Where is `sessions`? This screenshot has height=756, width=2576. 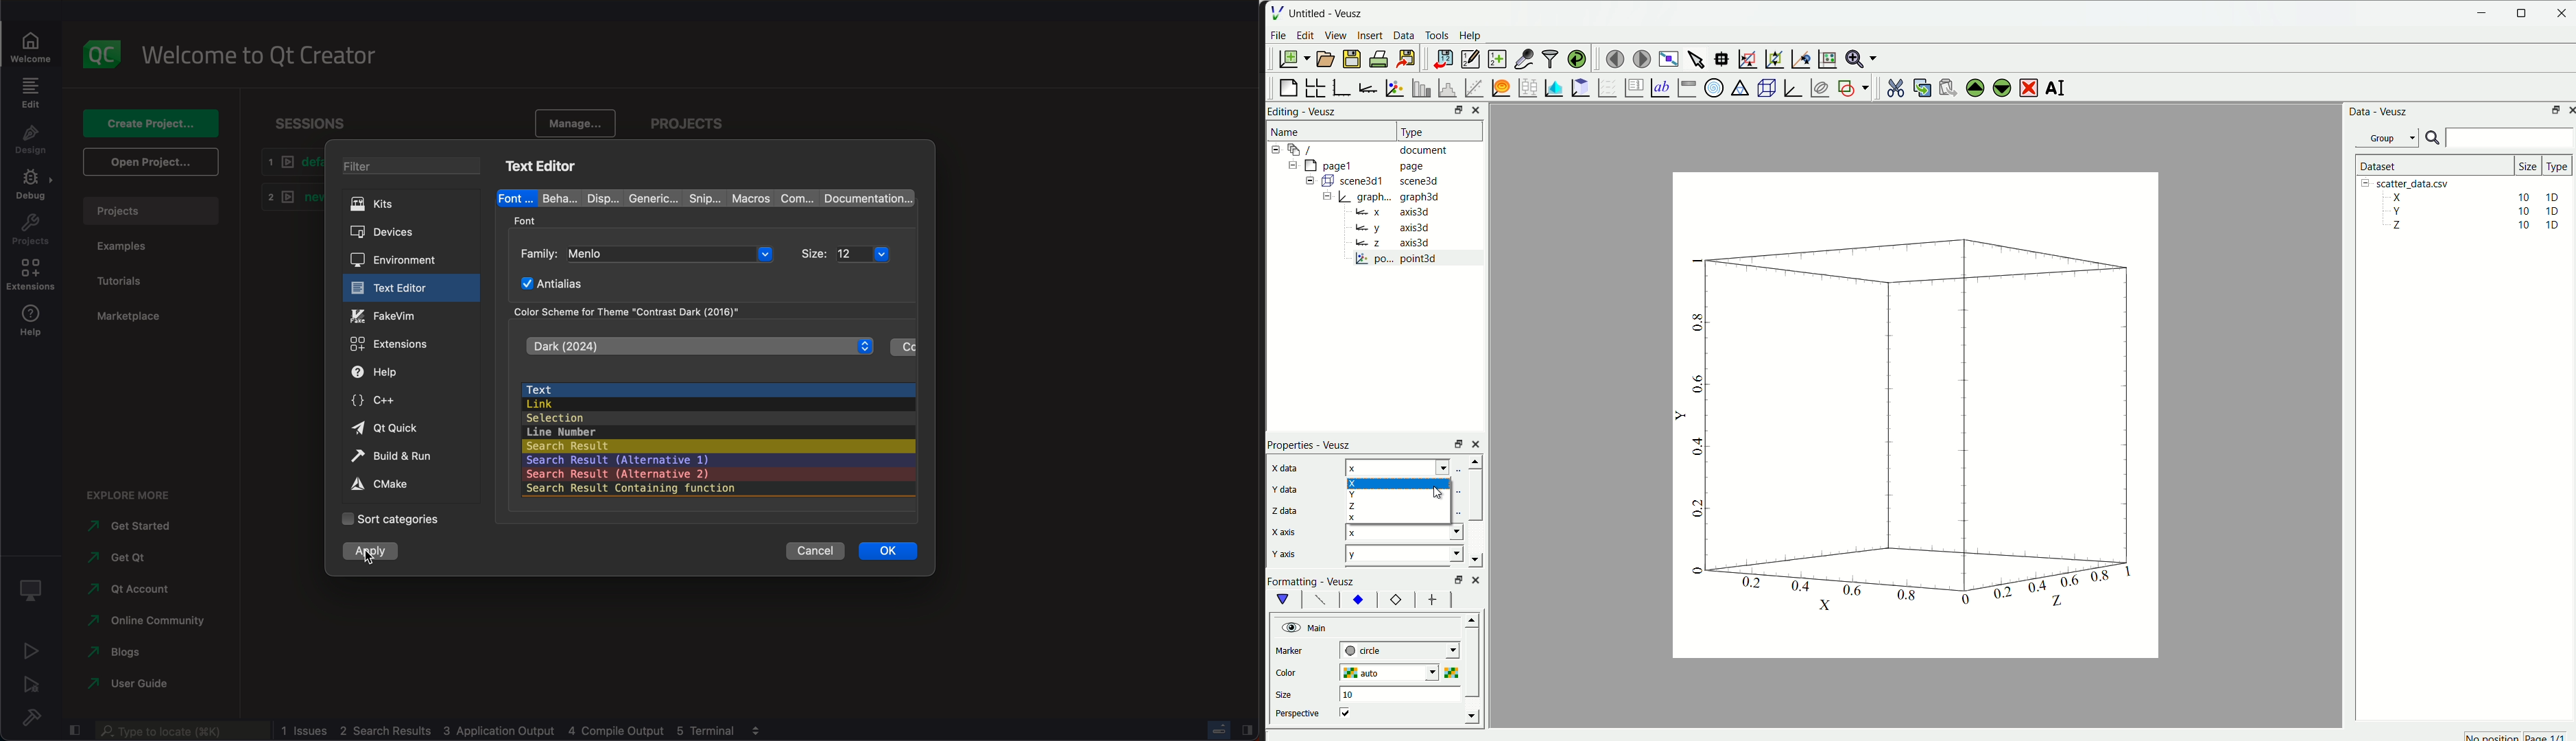 sessions is located at coordinates (314, 120).